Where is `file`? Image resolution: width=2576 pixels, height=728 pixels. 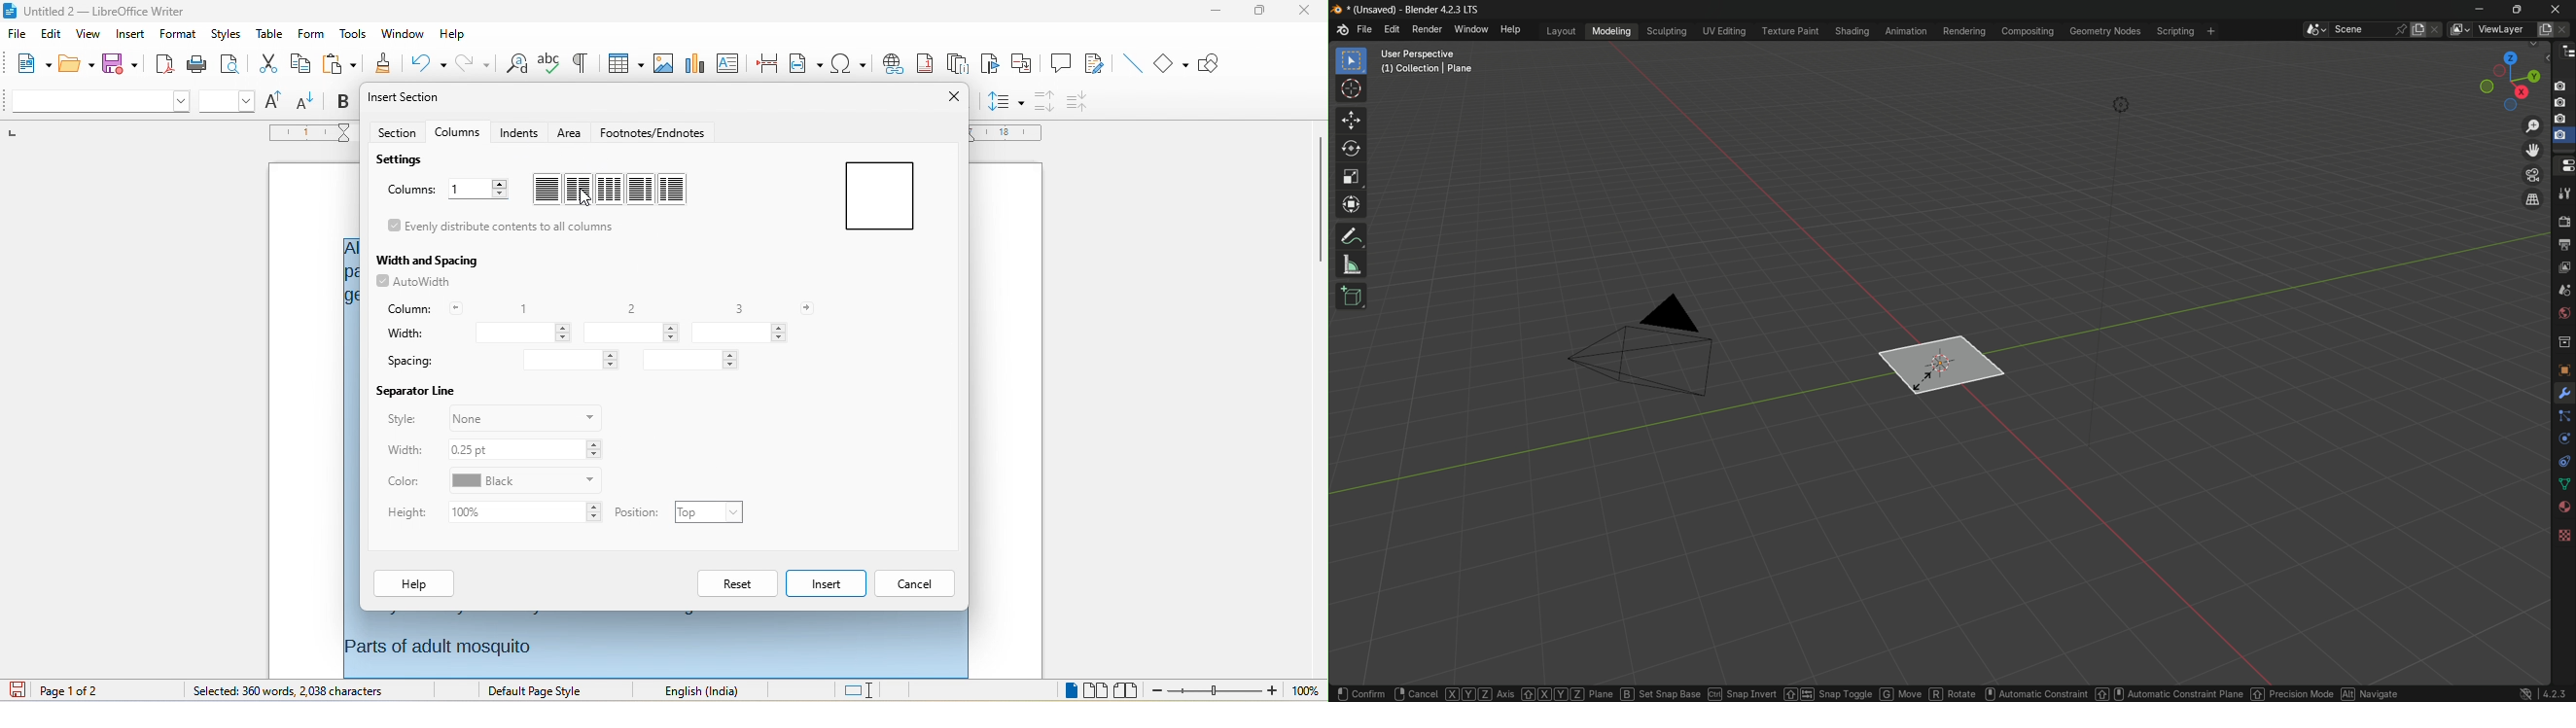
file is located at coordinates (17, 35).